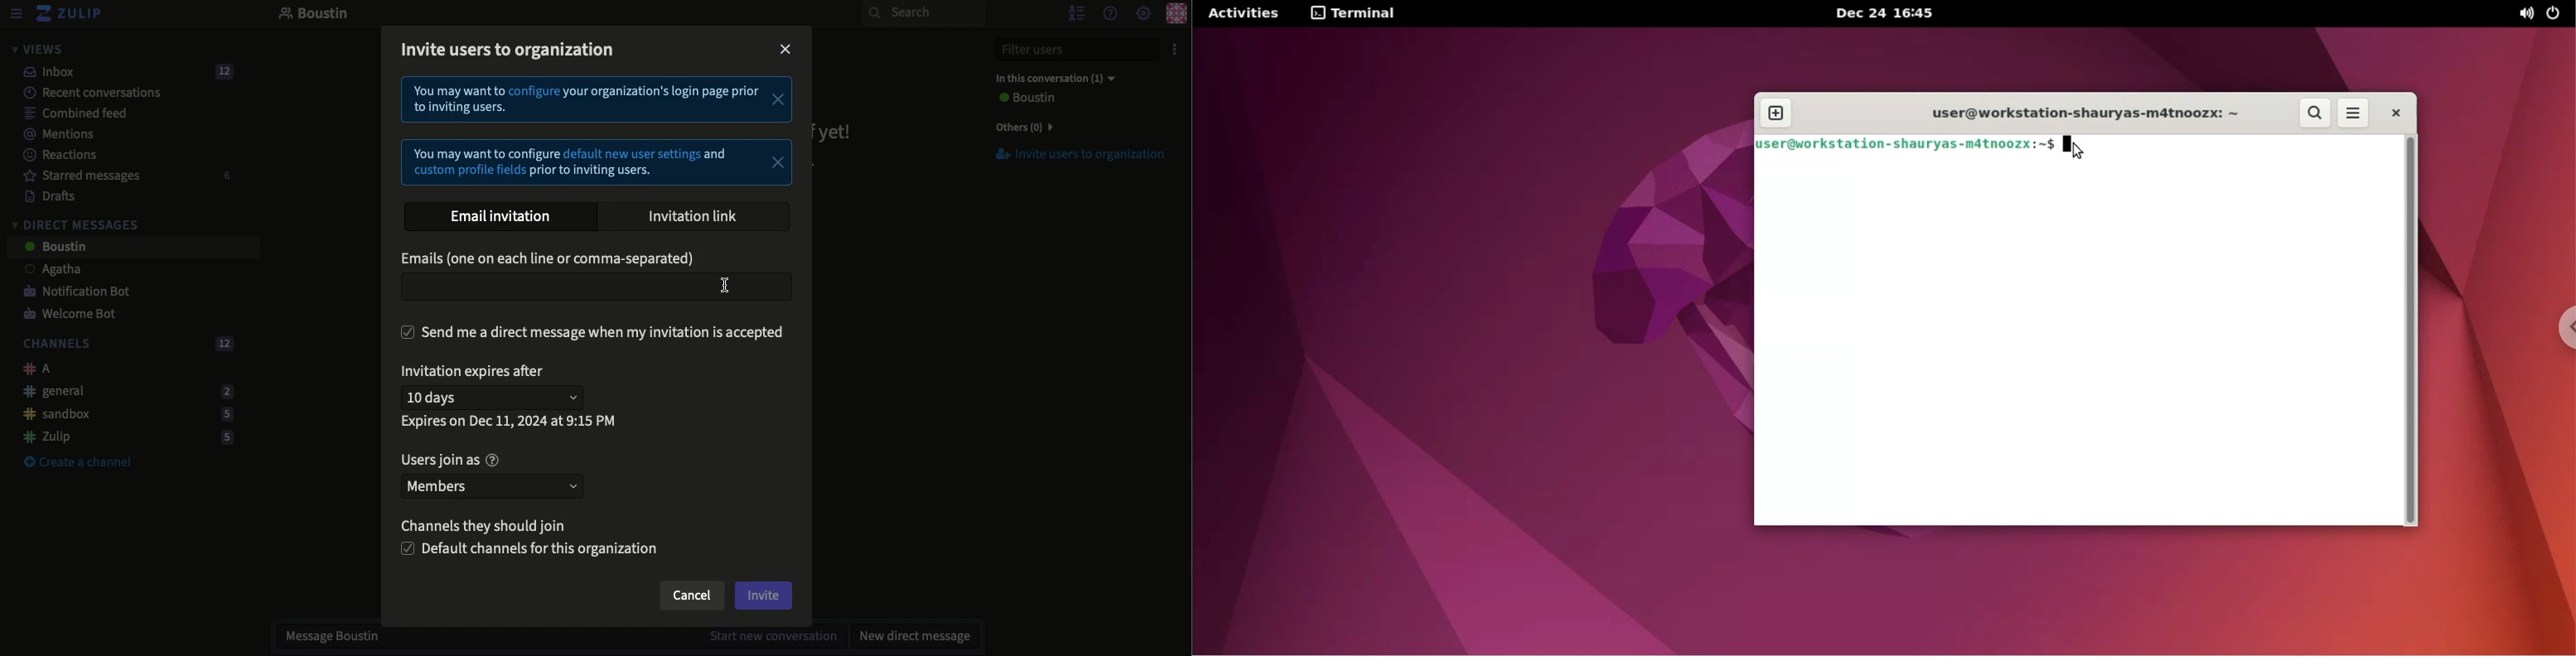 The width and height of the screenshot is (2576, 672). I want to click on Cancel, so click(690, 597).